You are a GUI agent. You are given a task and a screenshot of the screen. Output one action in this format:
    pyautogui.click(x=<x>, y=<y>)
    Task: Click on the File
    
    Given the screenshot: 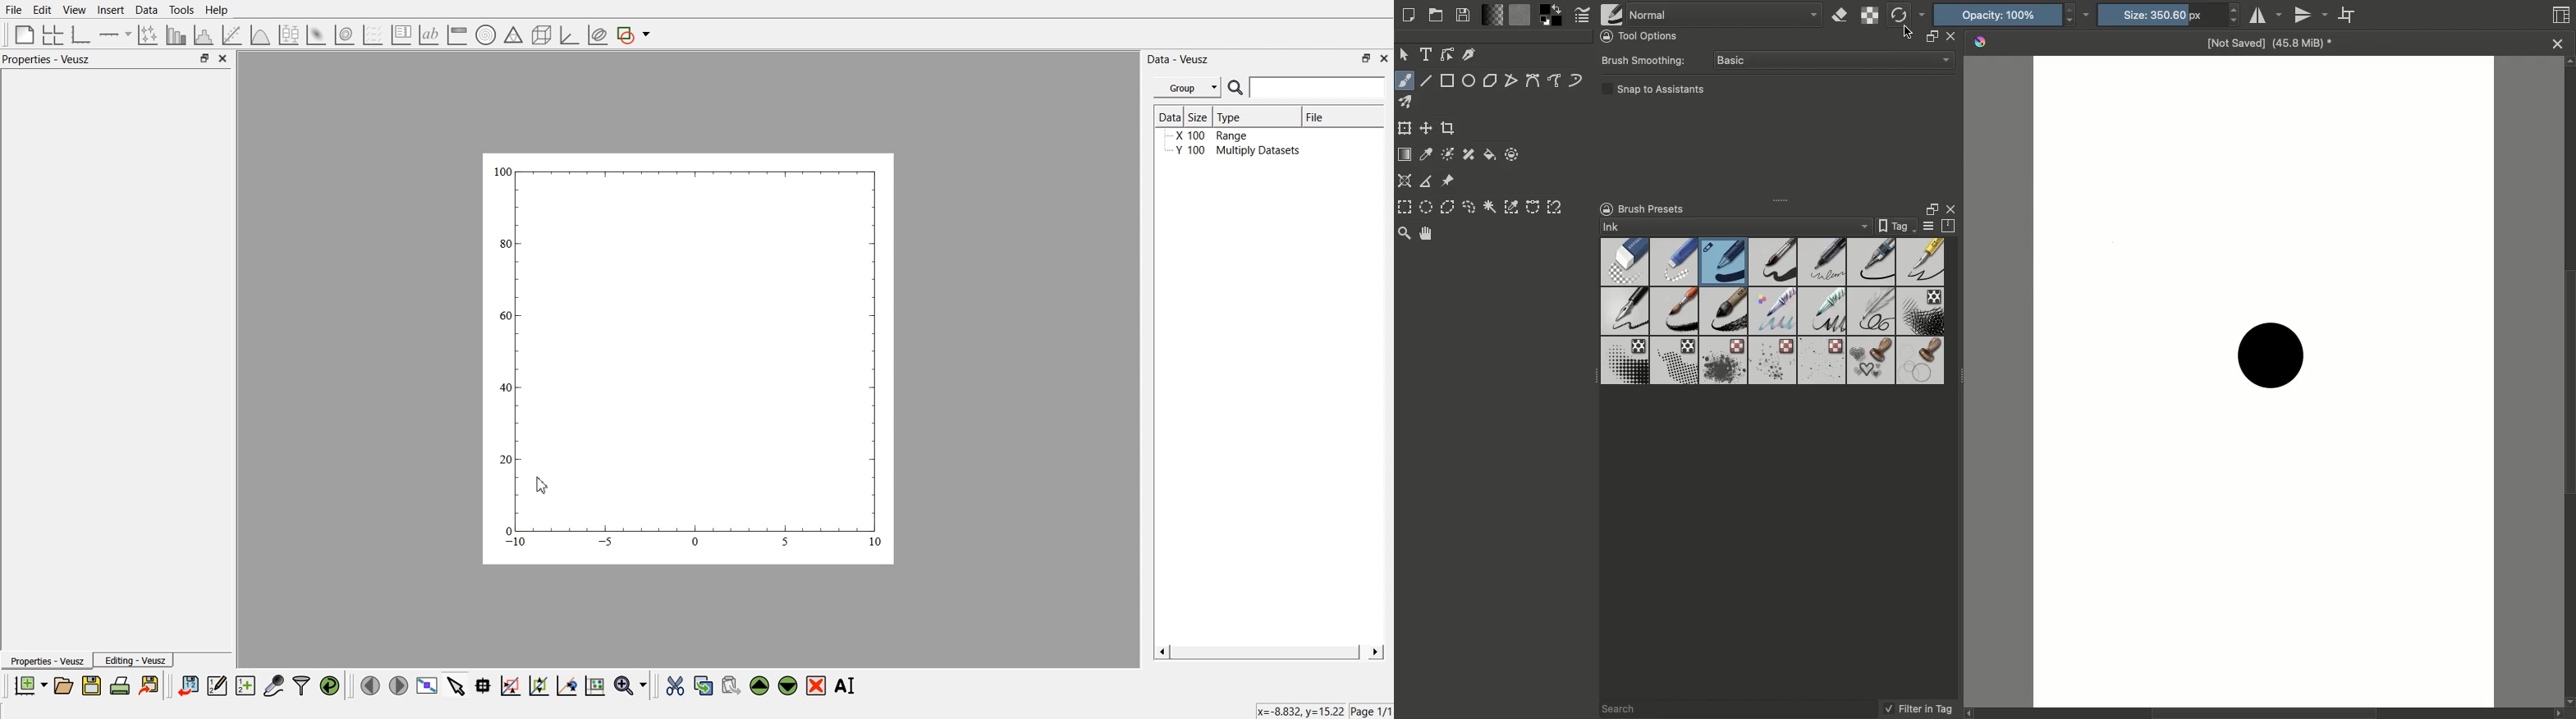 What is the action you would take?
    pyautogui.click(x=15, y=10)
    